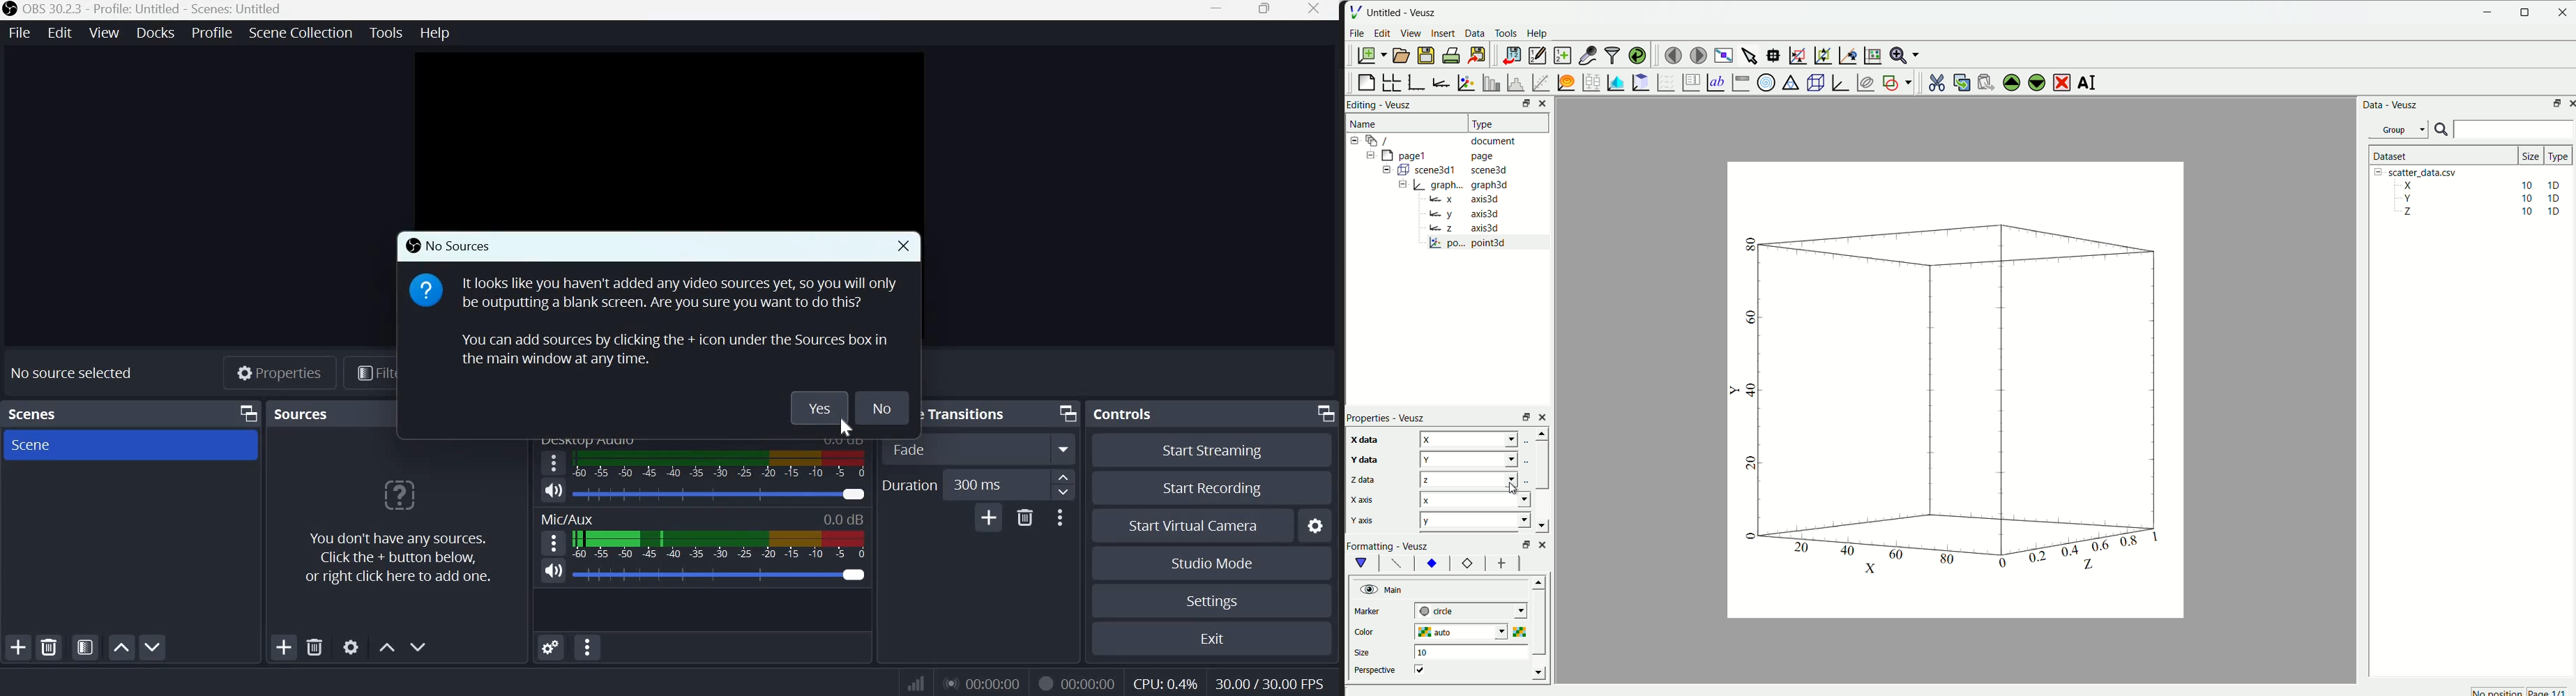  Describe the element at coordinates (1416, 81) in the screenshot. I see `base graph` at that location.